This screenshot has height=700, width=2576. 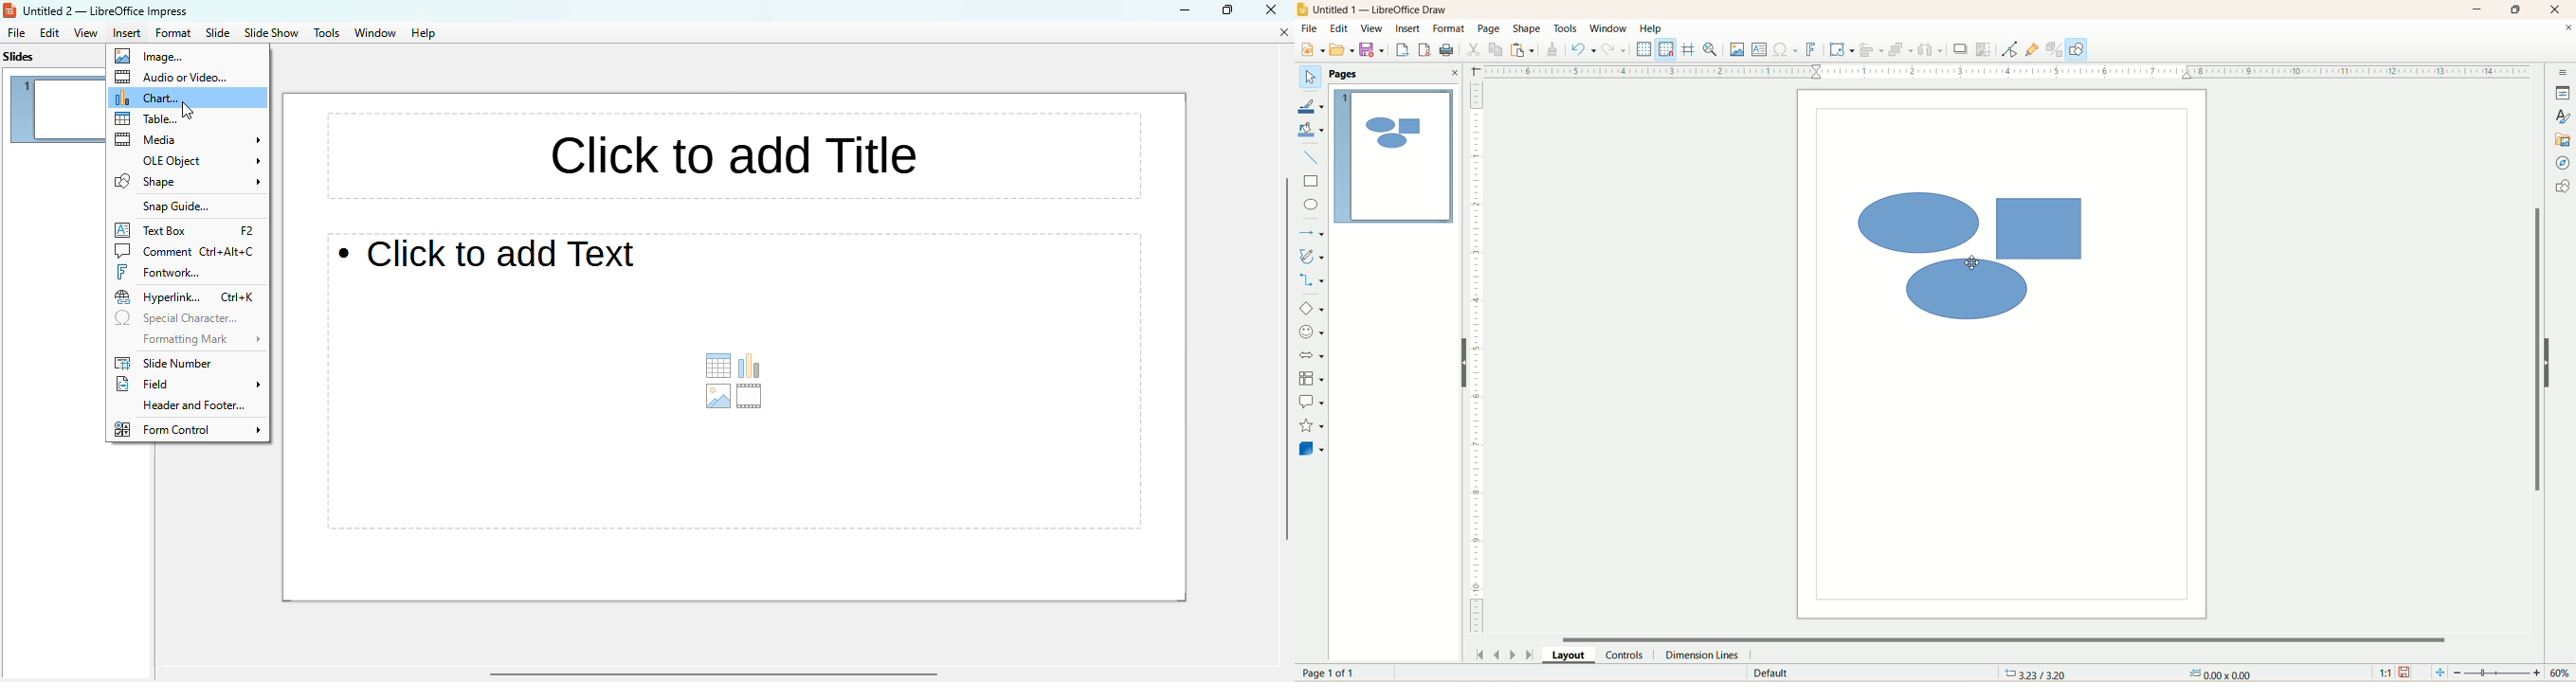 What do you see at coordinates (375, 32) in the screenshot?
I see `window` at bounding box center [375, 32].